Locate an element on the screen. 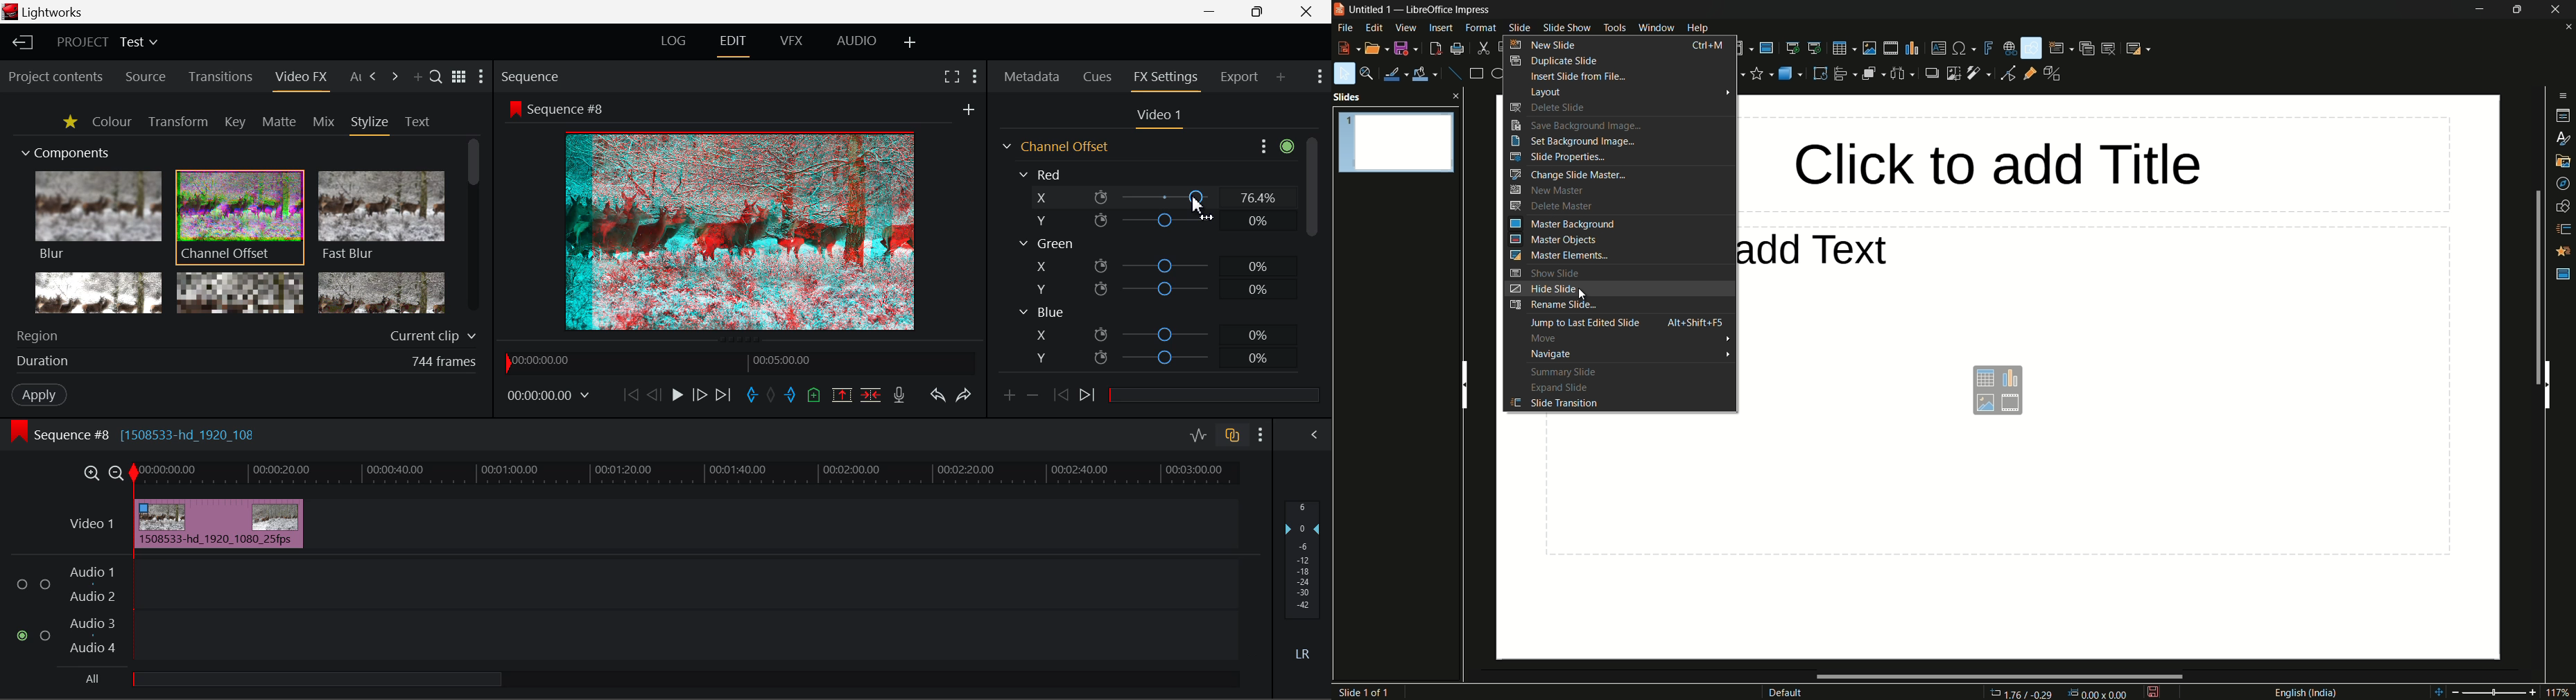  view menu is located at coordinates (1405, 28).